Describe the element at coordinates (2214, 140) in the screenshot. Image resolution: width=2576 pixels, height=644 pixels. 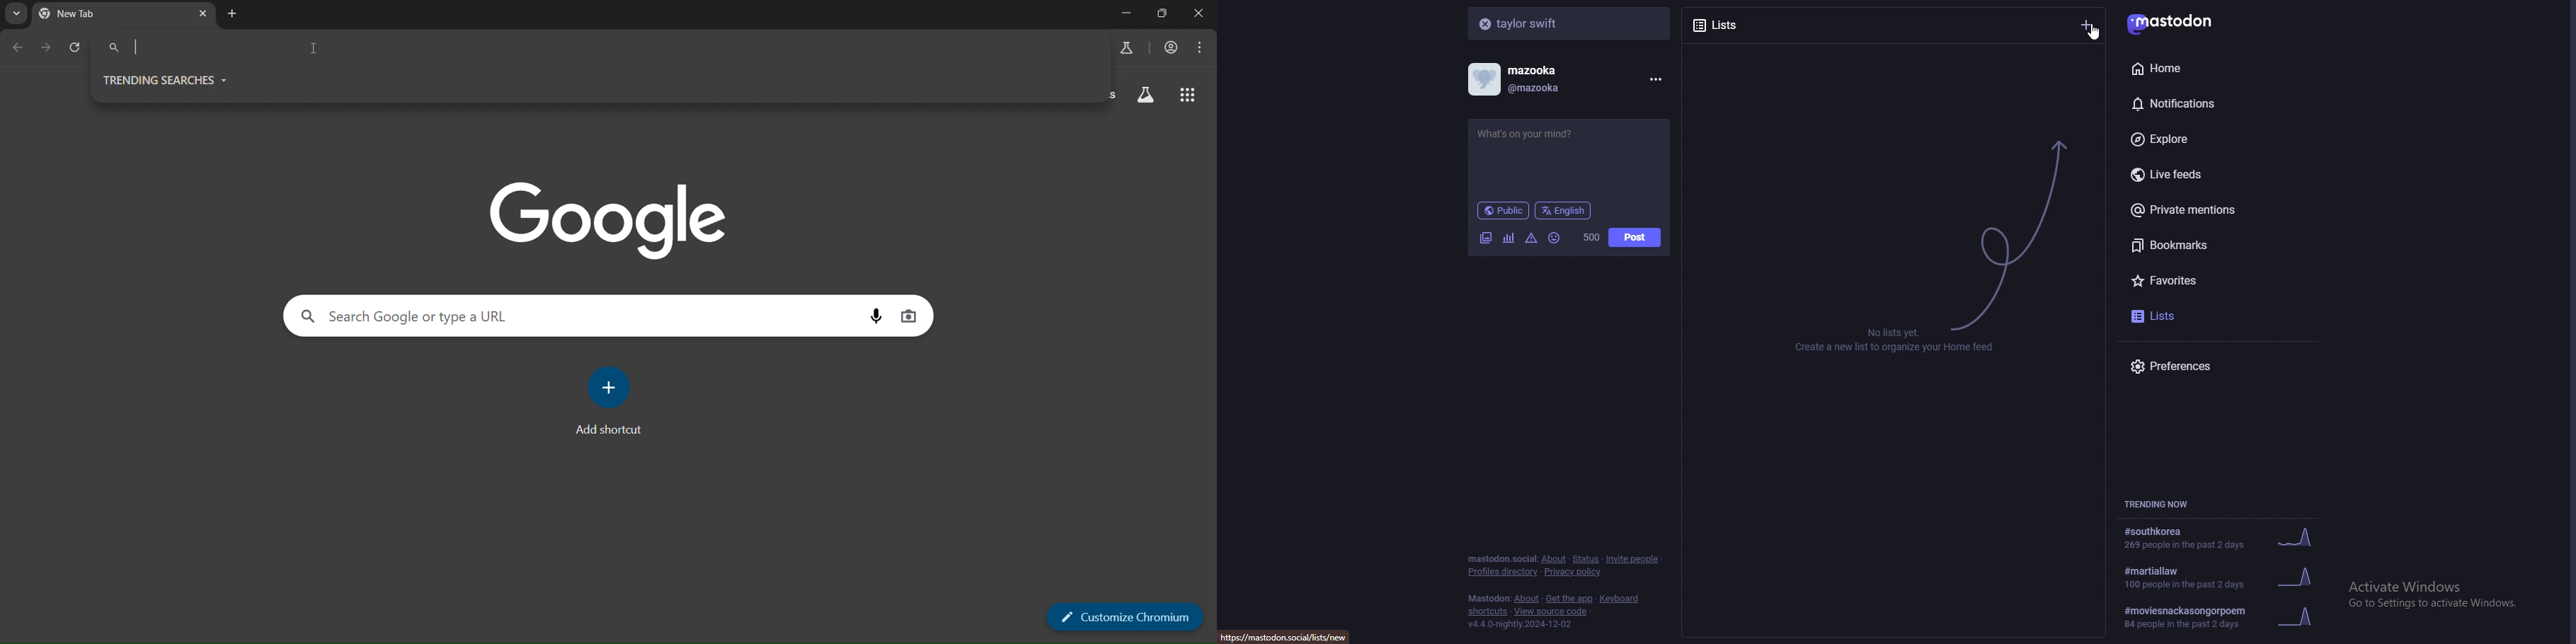
I see `explore` at that location.